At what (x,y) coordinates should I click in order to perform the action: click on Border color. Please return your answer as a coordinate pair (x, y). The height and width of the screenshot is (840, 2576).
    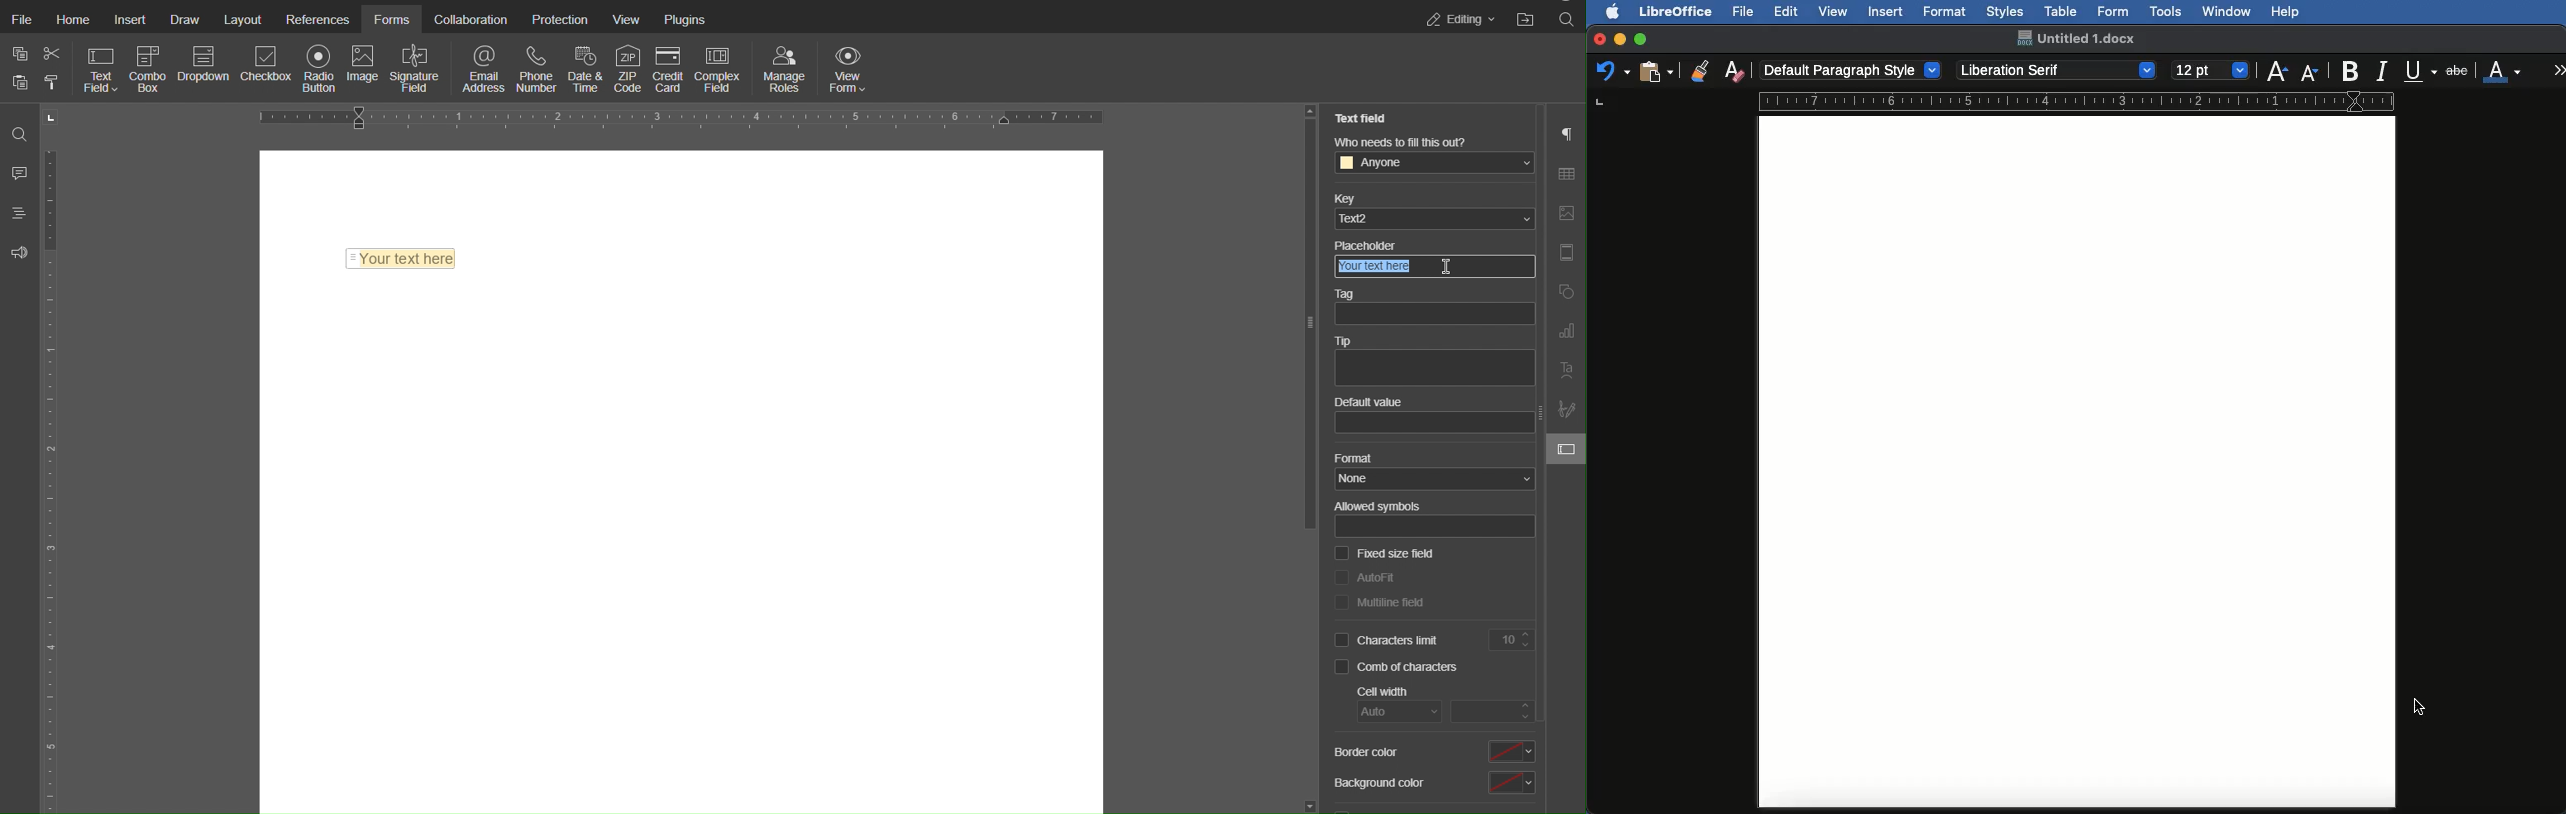
    Looking at the image, I should click on (1434, 752).